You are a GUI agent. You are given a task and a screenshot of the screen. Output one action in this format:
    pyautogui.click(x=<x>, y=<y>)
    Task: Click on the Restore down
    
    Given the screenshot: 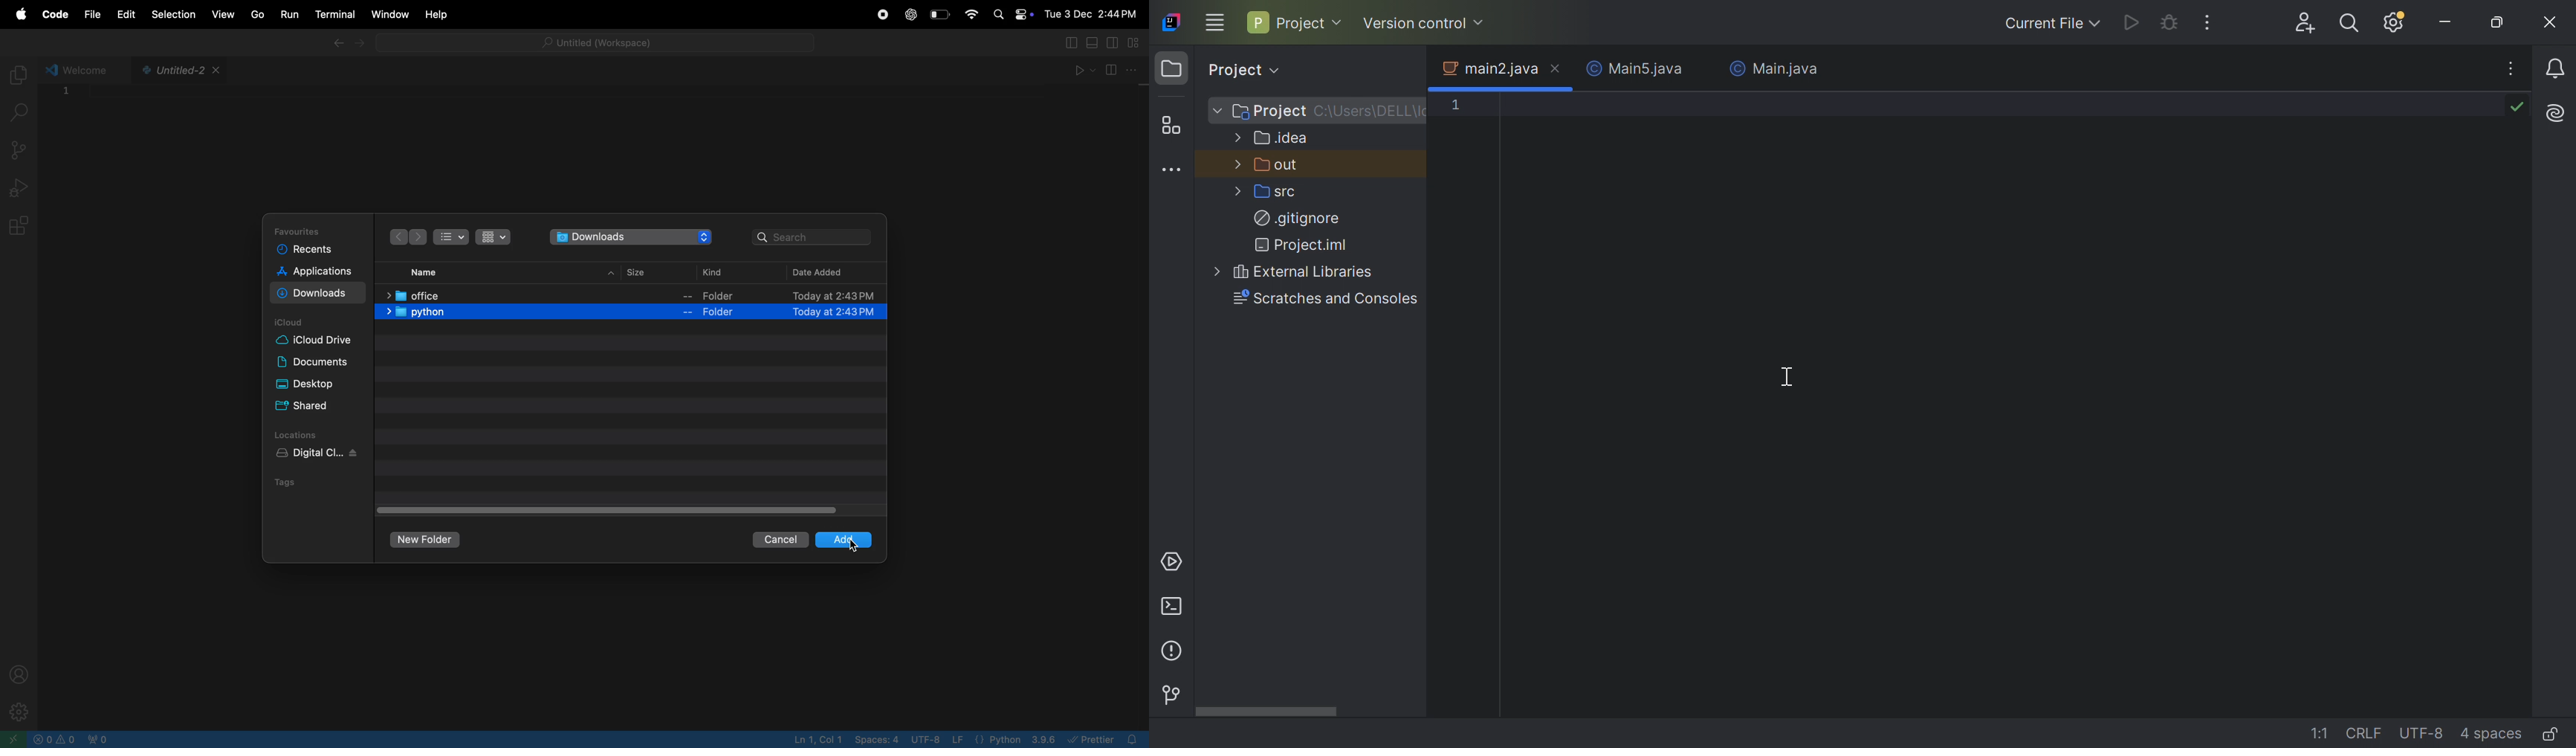 What is the action you would take?
    pyautogui.click(x=2503, y=22)
    